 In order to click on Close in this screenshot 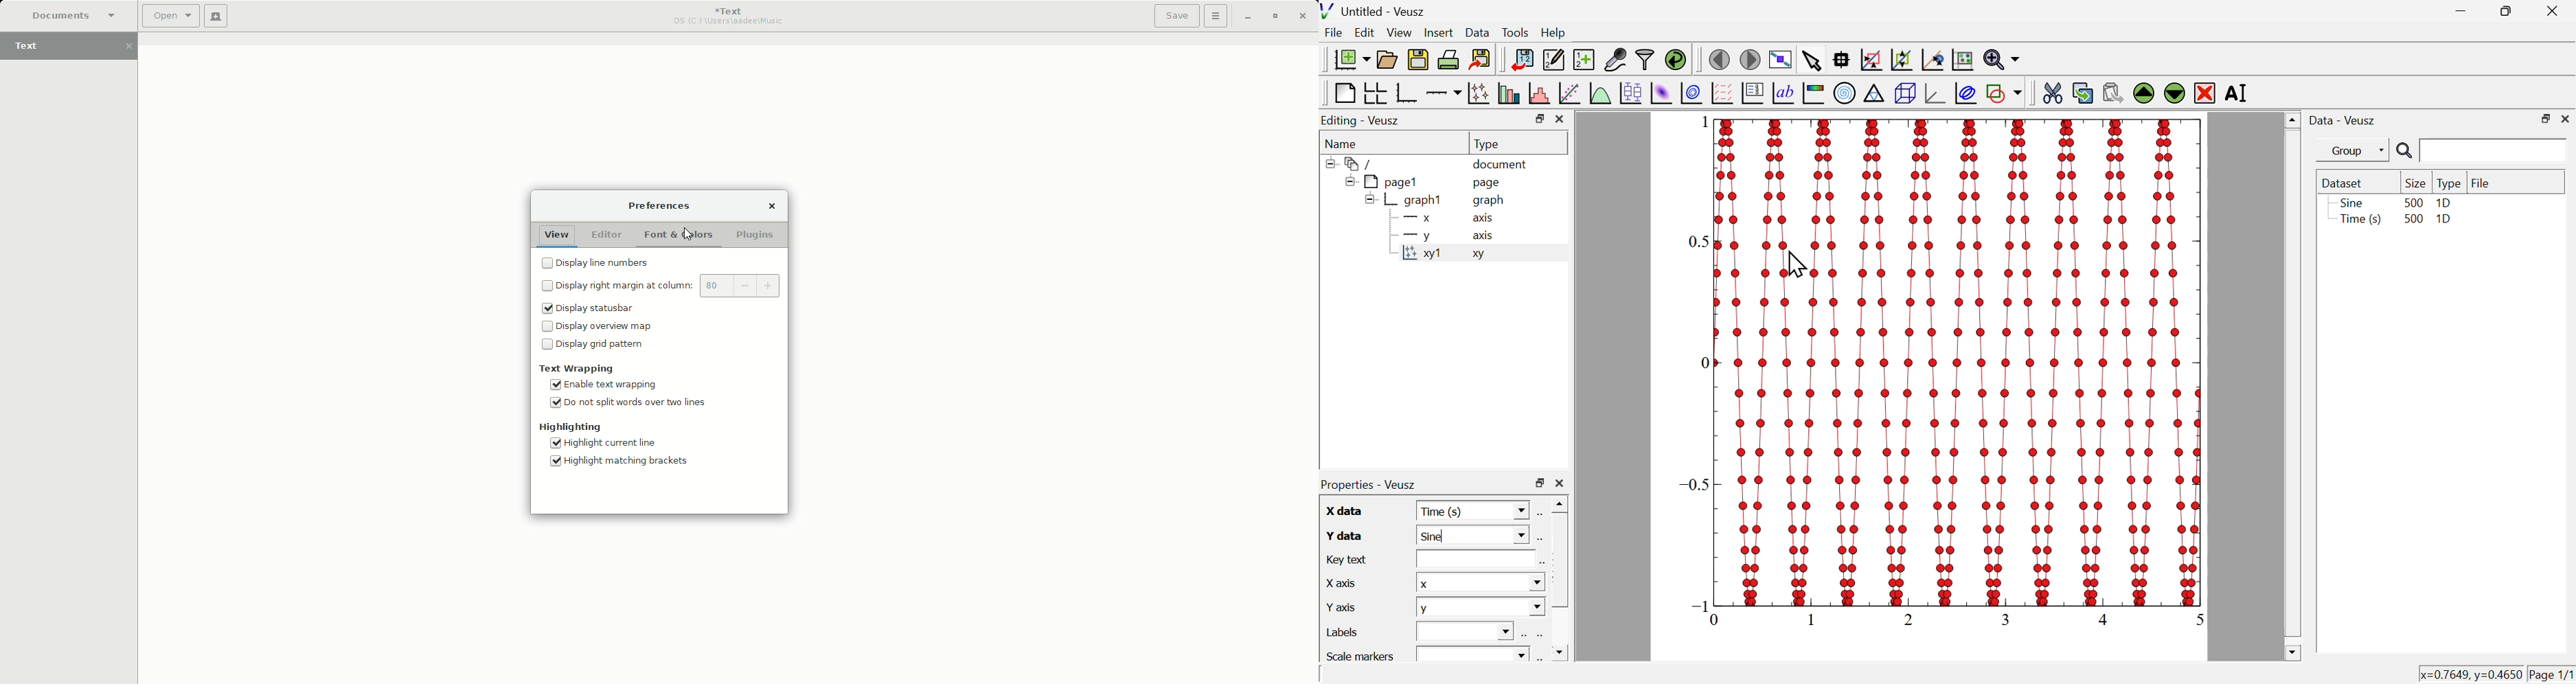, I will do `click(1303, 16)`.